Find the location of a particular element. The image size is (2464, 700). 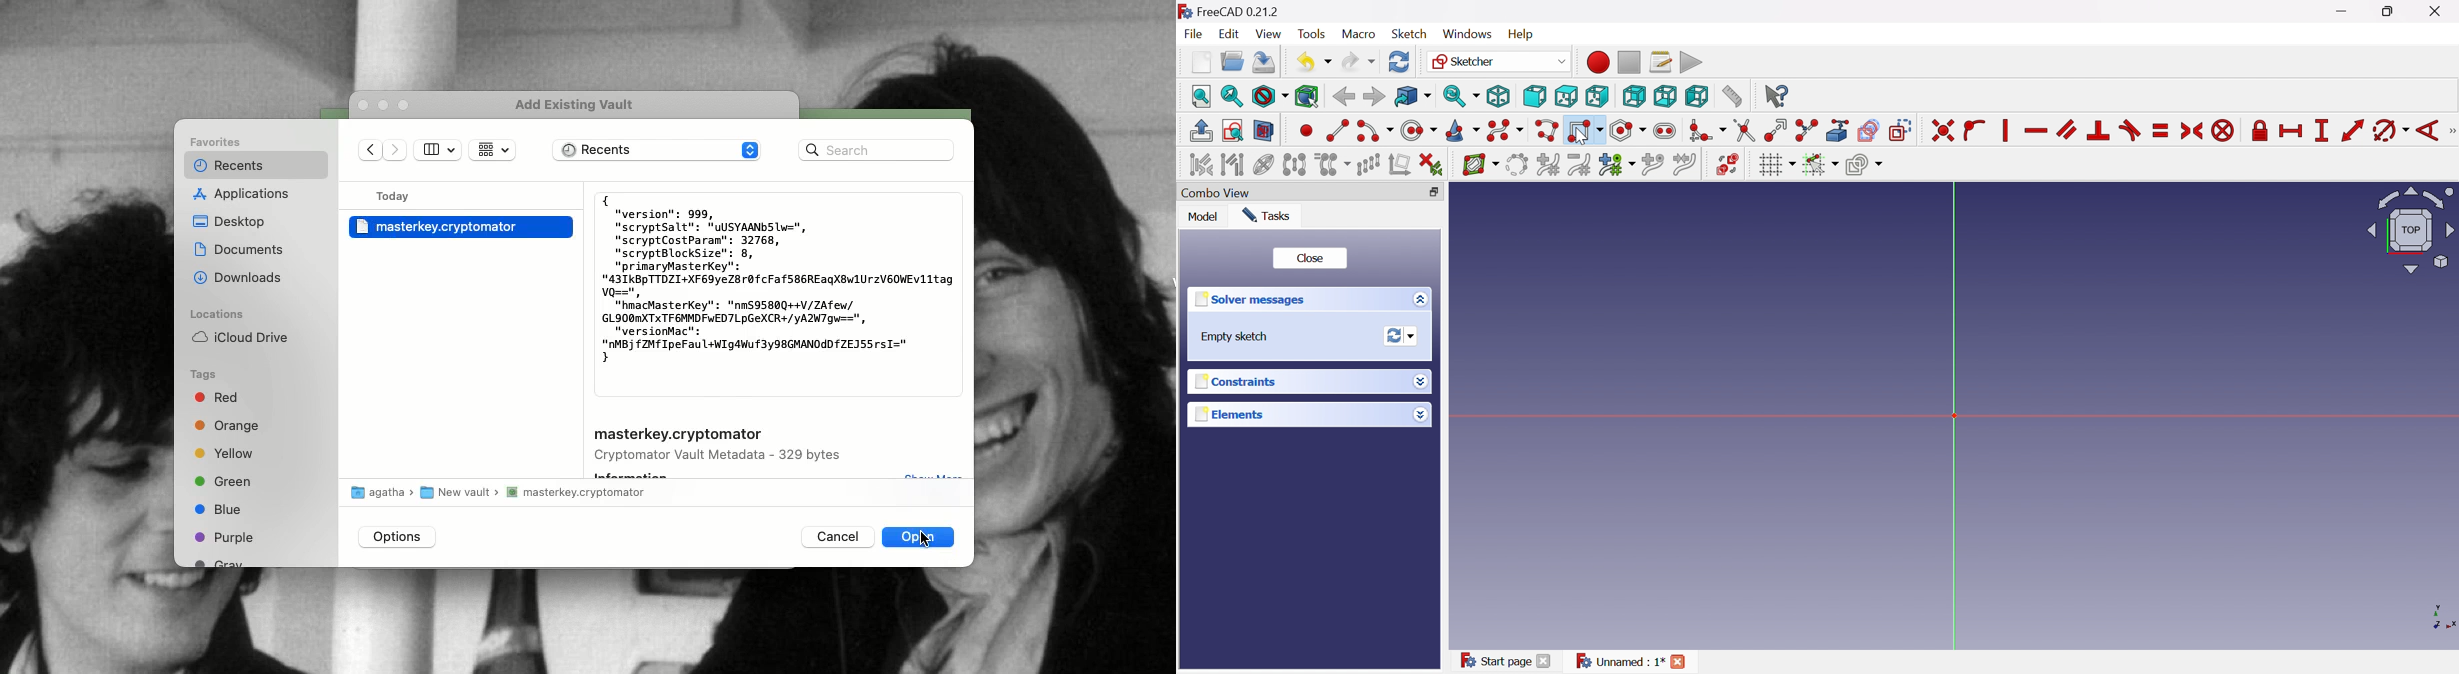

Solver messages is located at coordinates (1254, 299).